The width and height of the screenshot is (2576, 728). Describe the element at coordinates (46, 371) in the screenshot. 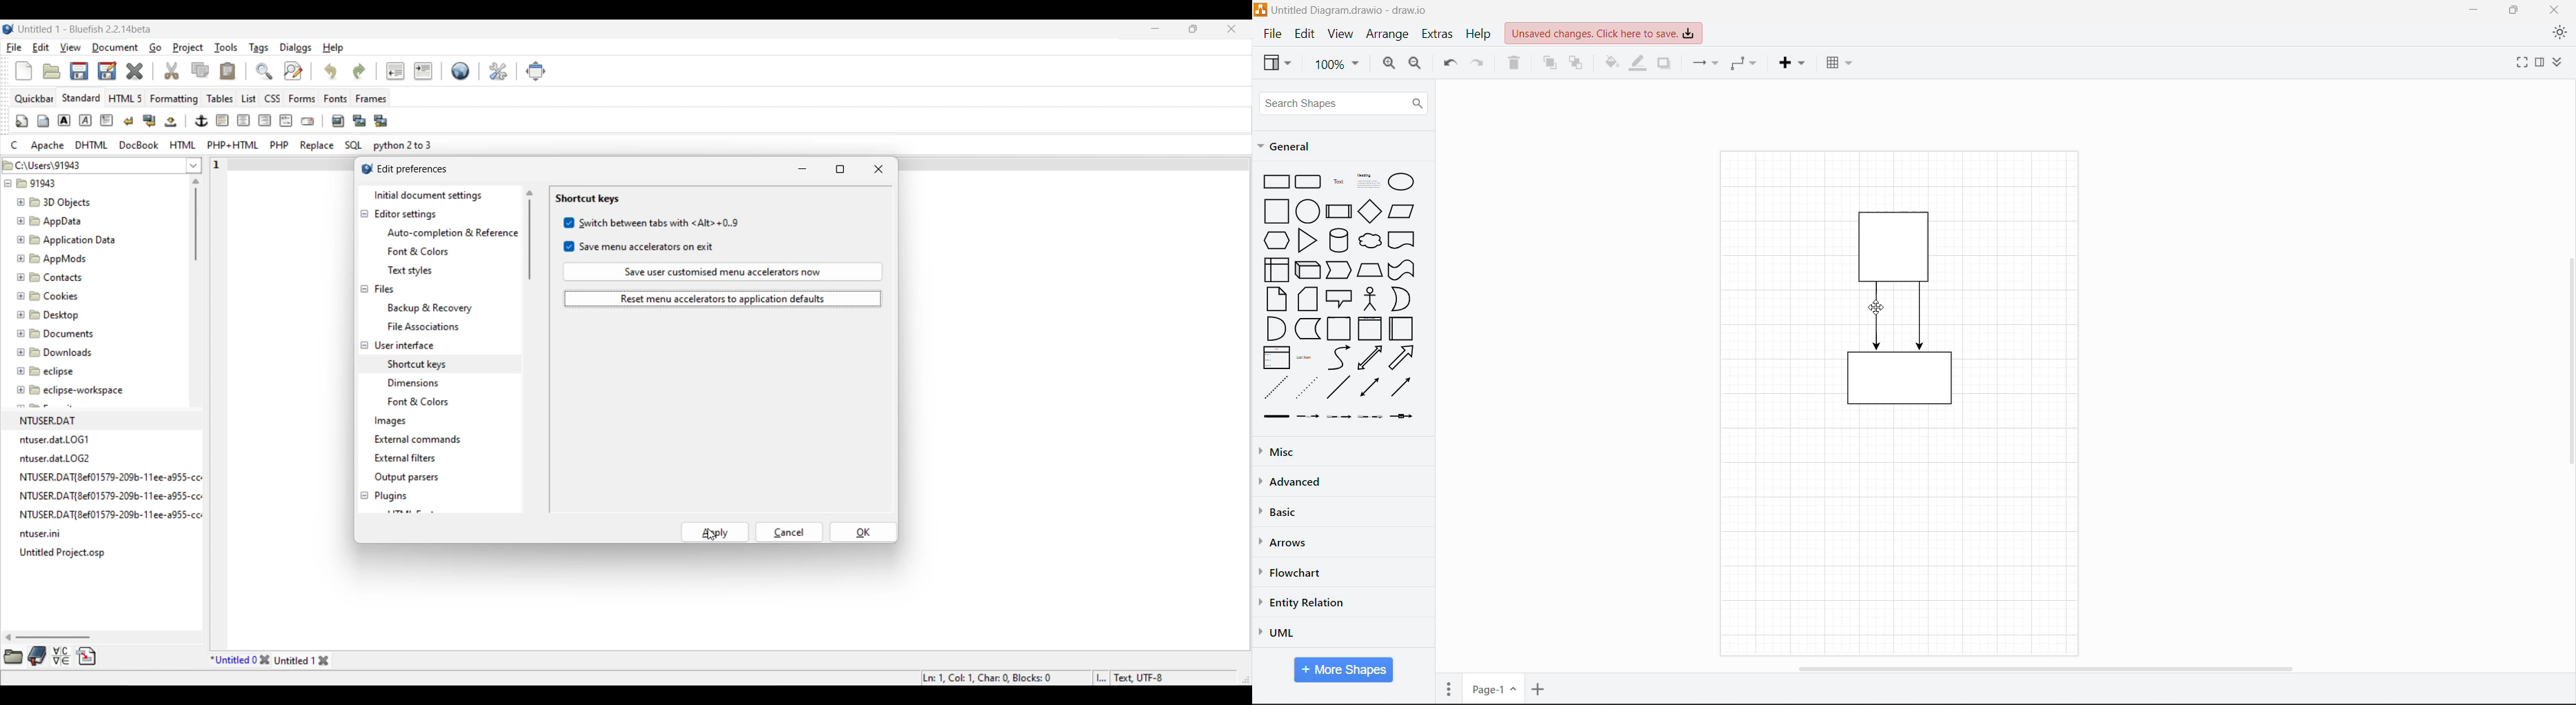

I see `®B eclipse` at that location.